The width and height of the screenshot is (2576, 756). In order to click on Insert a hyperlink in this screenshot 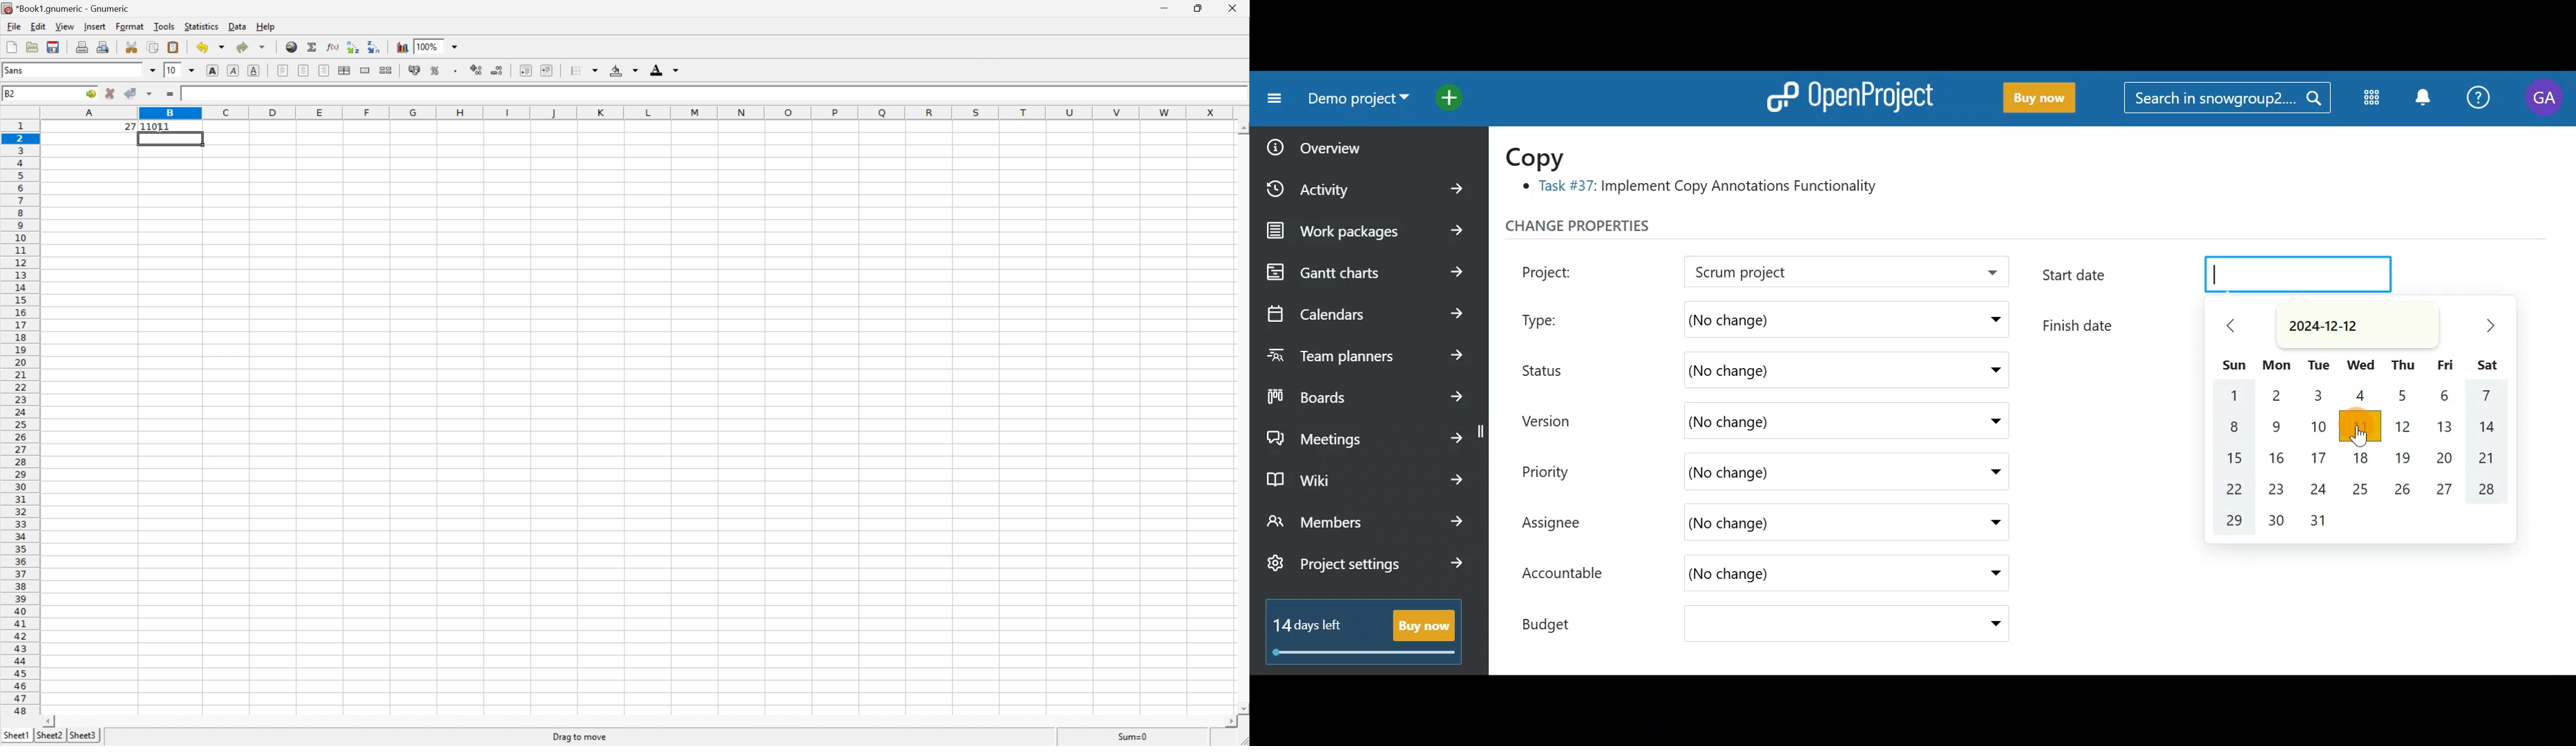, I will do `click(291, 48)`.